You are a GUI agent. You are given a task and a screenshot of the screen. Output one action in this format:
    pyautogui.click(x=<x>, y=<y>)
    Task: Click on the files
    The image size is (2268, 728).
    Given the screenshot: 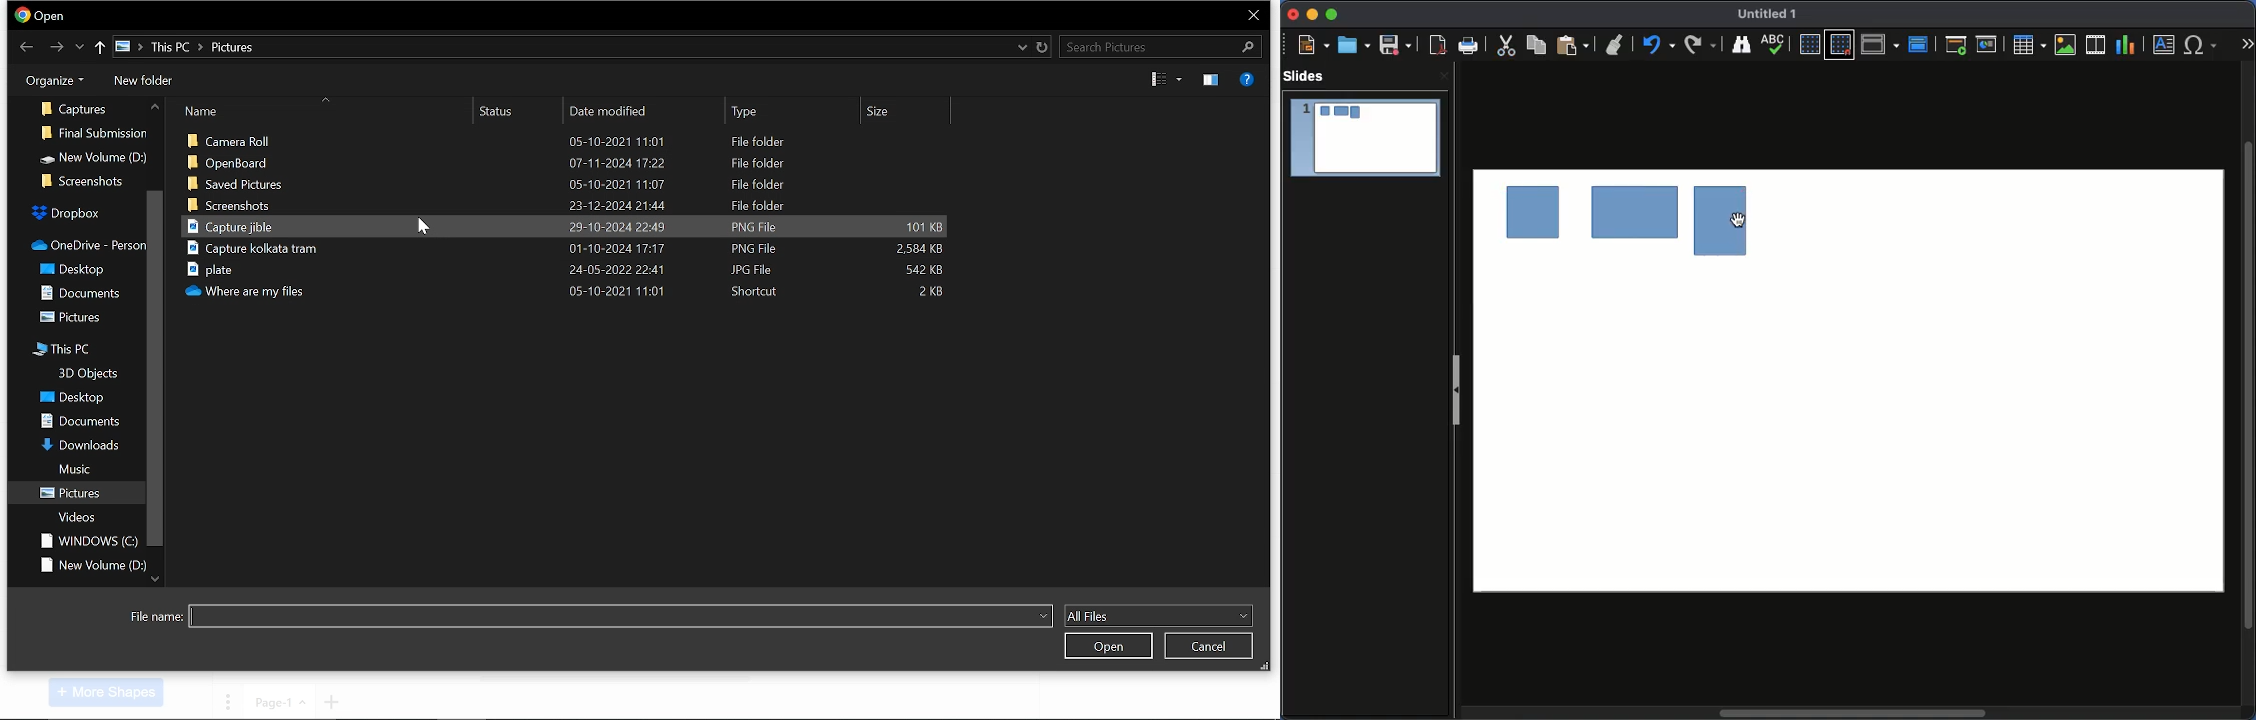 What is the action you would take?
    pyautogui.click(x=573, y=138)
    